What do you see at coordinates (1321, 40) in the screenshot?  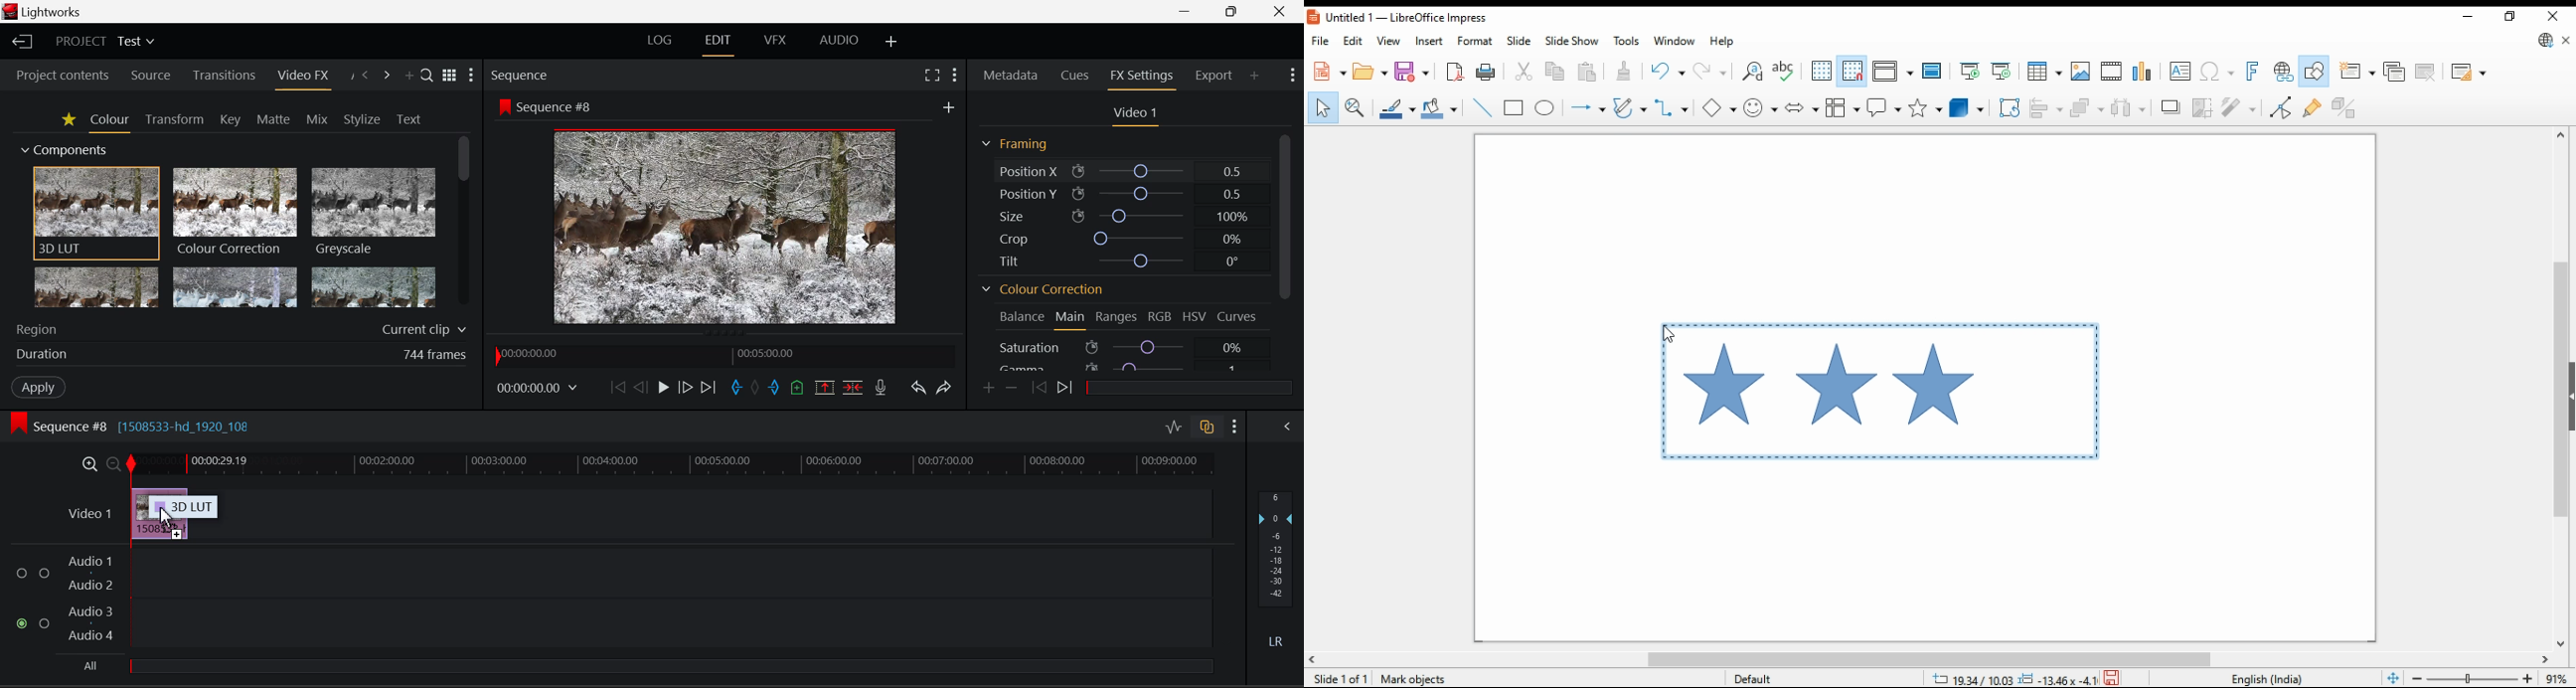 I see `file` at bounding box center [1321, 40].